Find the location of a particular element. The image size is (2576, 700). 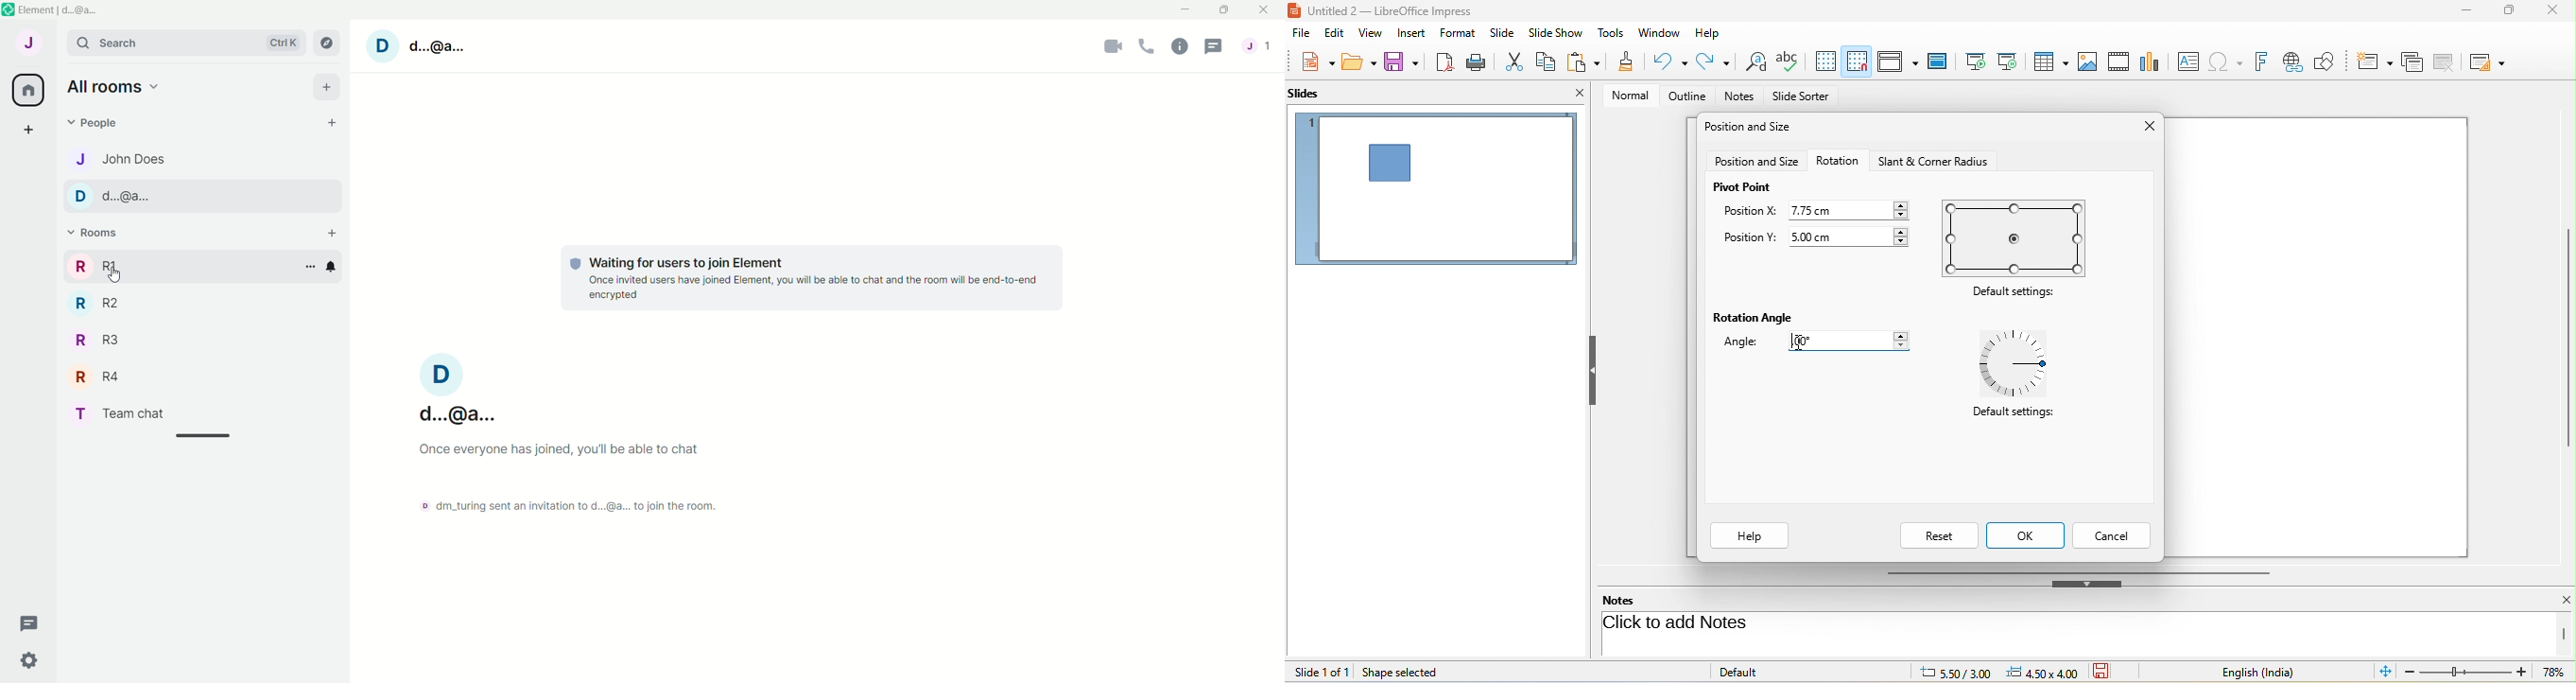

line is located at coordinates (207, 439).